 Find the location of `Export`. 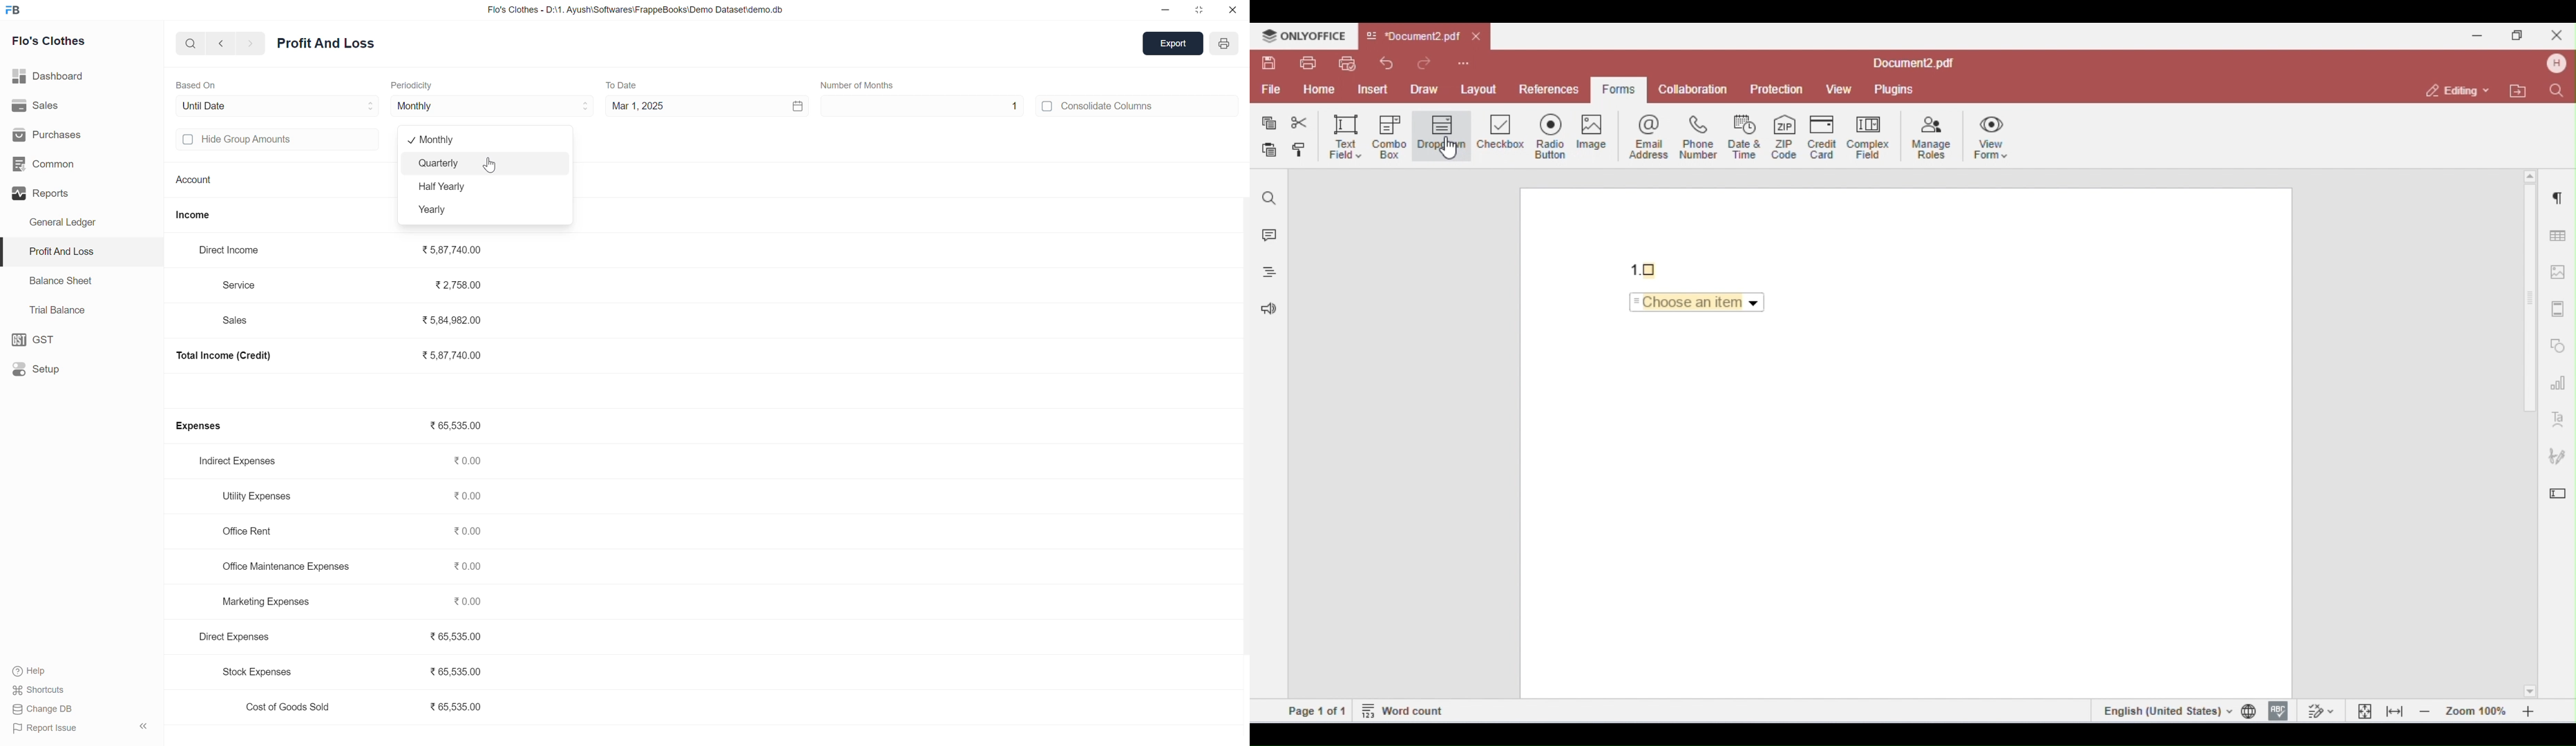

Export is located at coordinates (1172, 43).